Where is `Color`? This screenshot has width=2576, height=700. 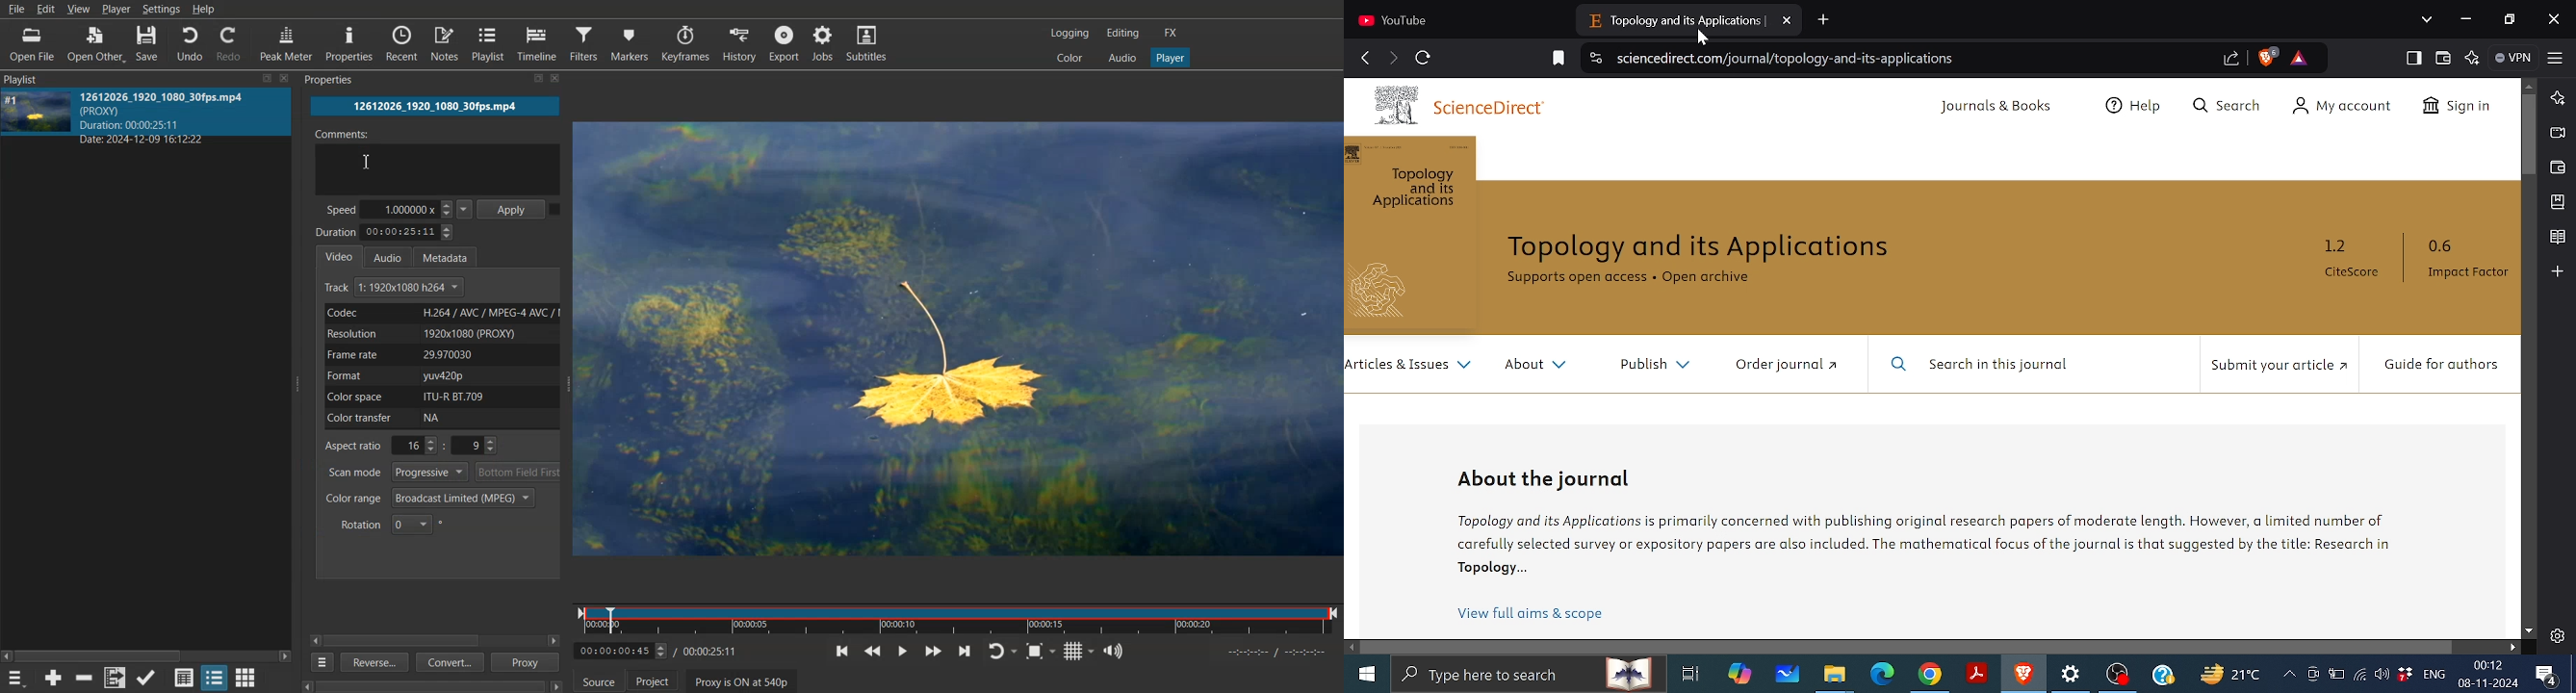
Color is located at coordinates (1070, 57).